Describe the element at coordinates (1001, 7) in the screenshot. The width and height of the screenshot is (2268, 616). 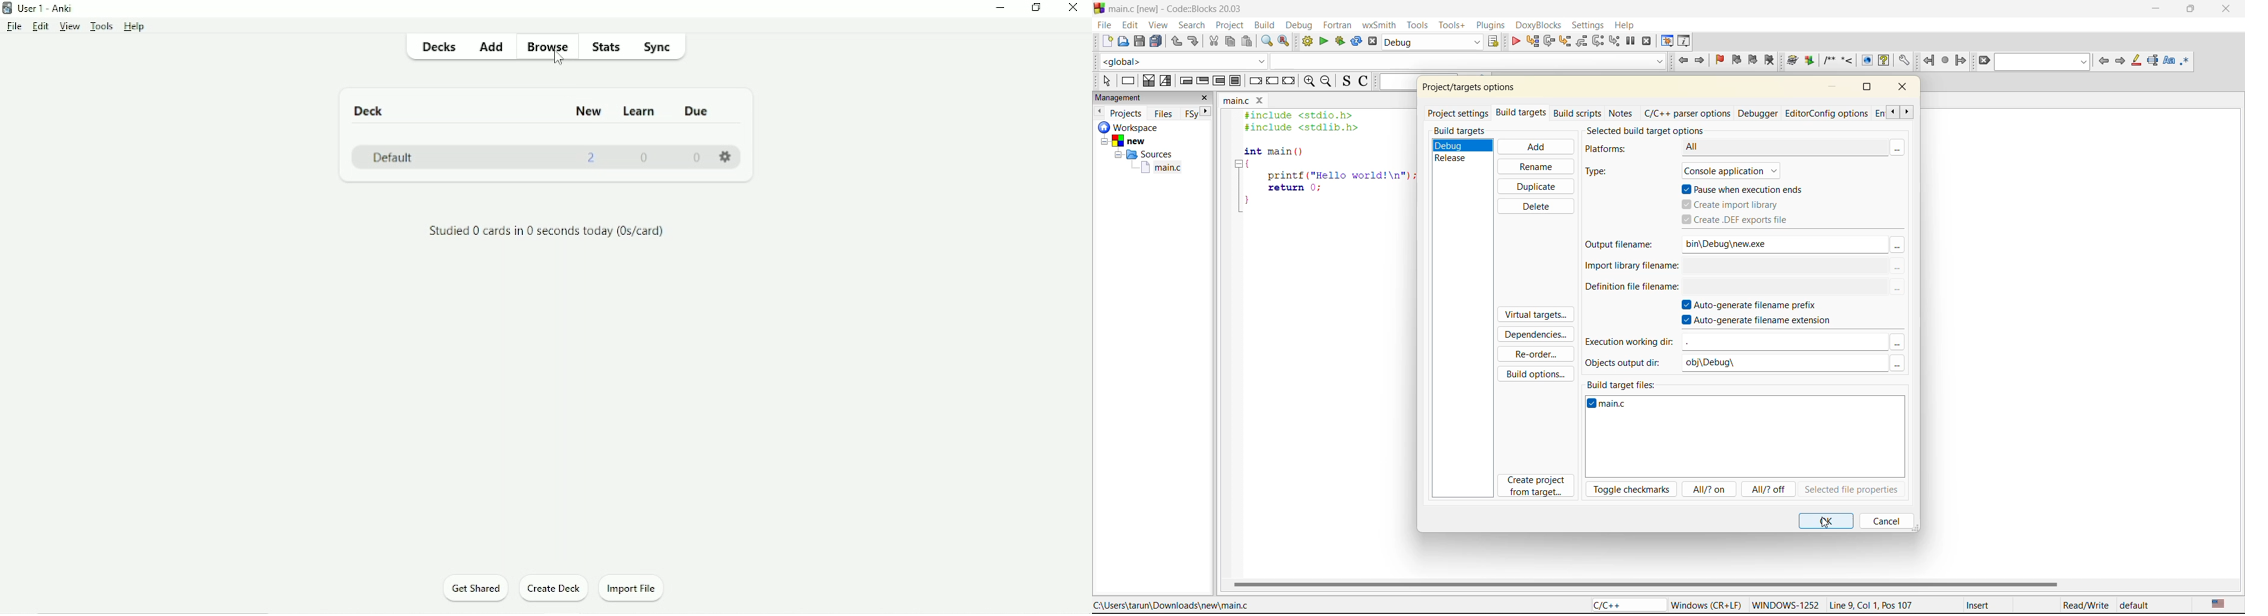
I see `Minimize` at that location.